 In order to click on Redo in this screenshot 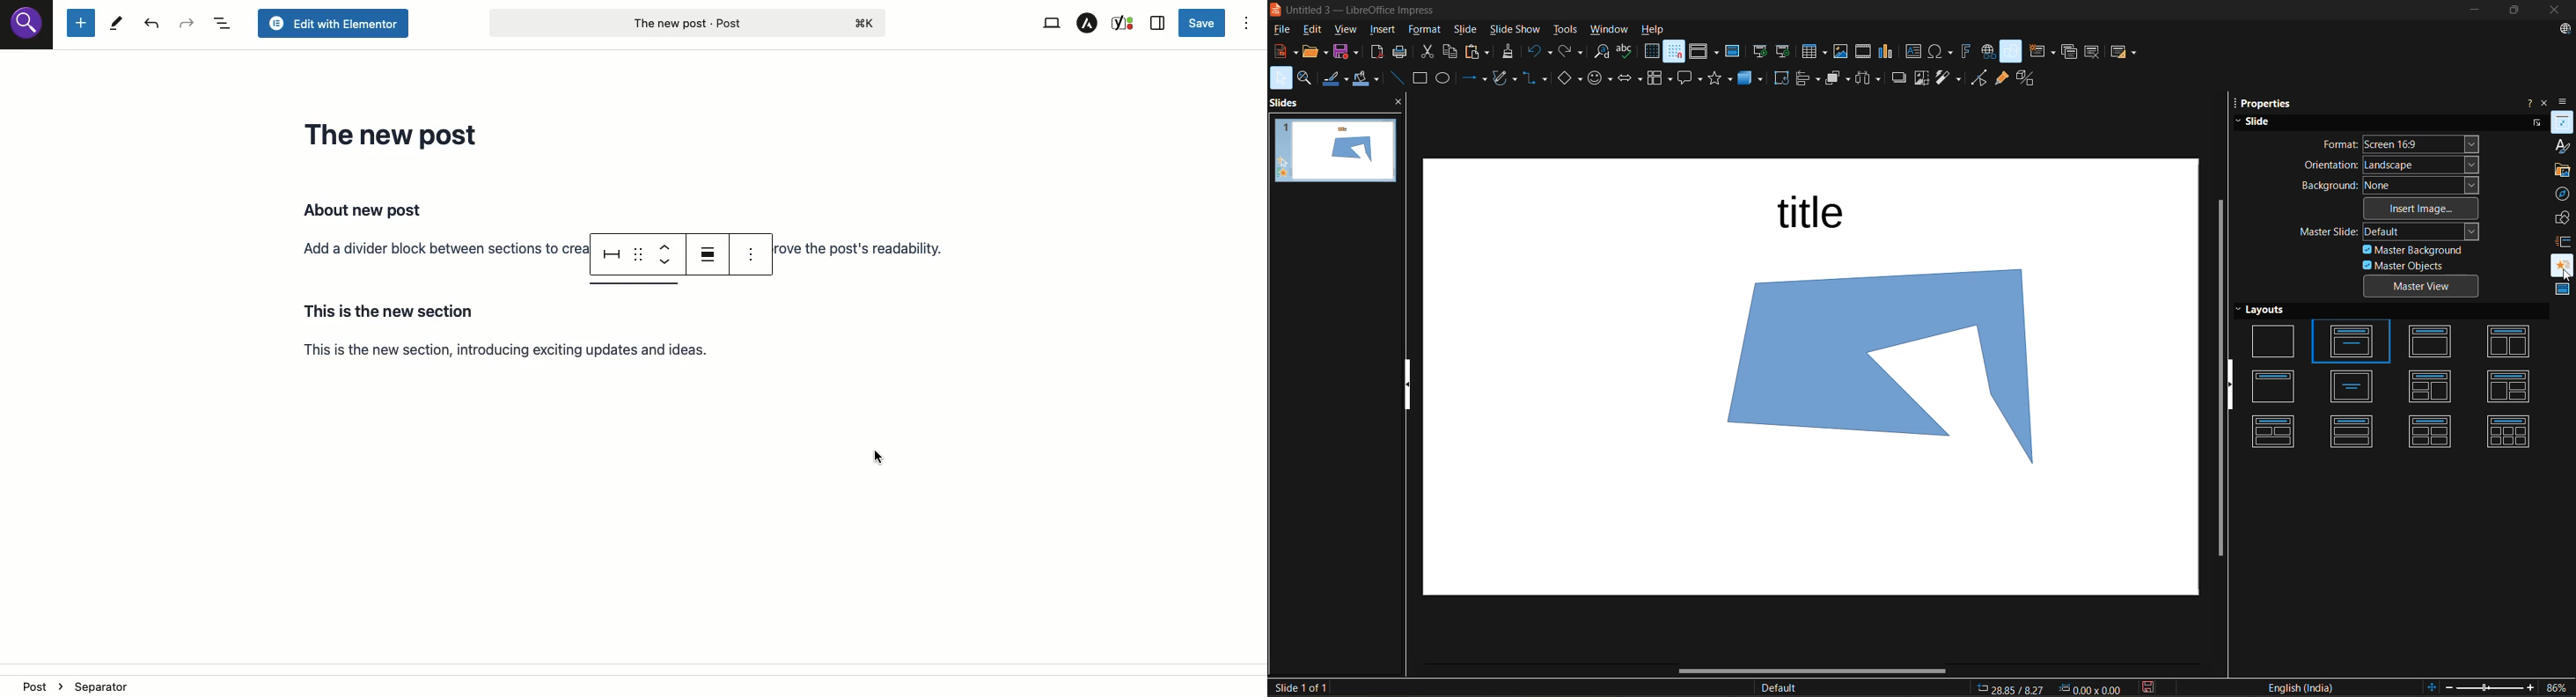, I will do `click(187, 24)`.